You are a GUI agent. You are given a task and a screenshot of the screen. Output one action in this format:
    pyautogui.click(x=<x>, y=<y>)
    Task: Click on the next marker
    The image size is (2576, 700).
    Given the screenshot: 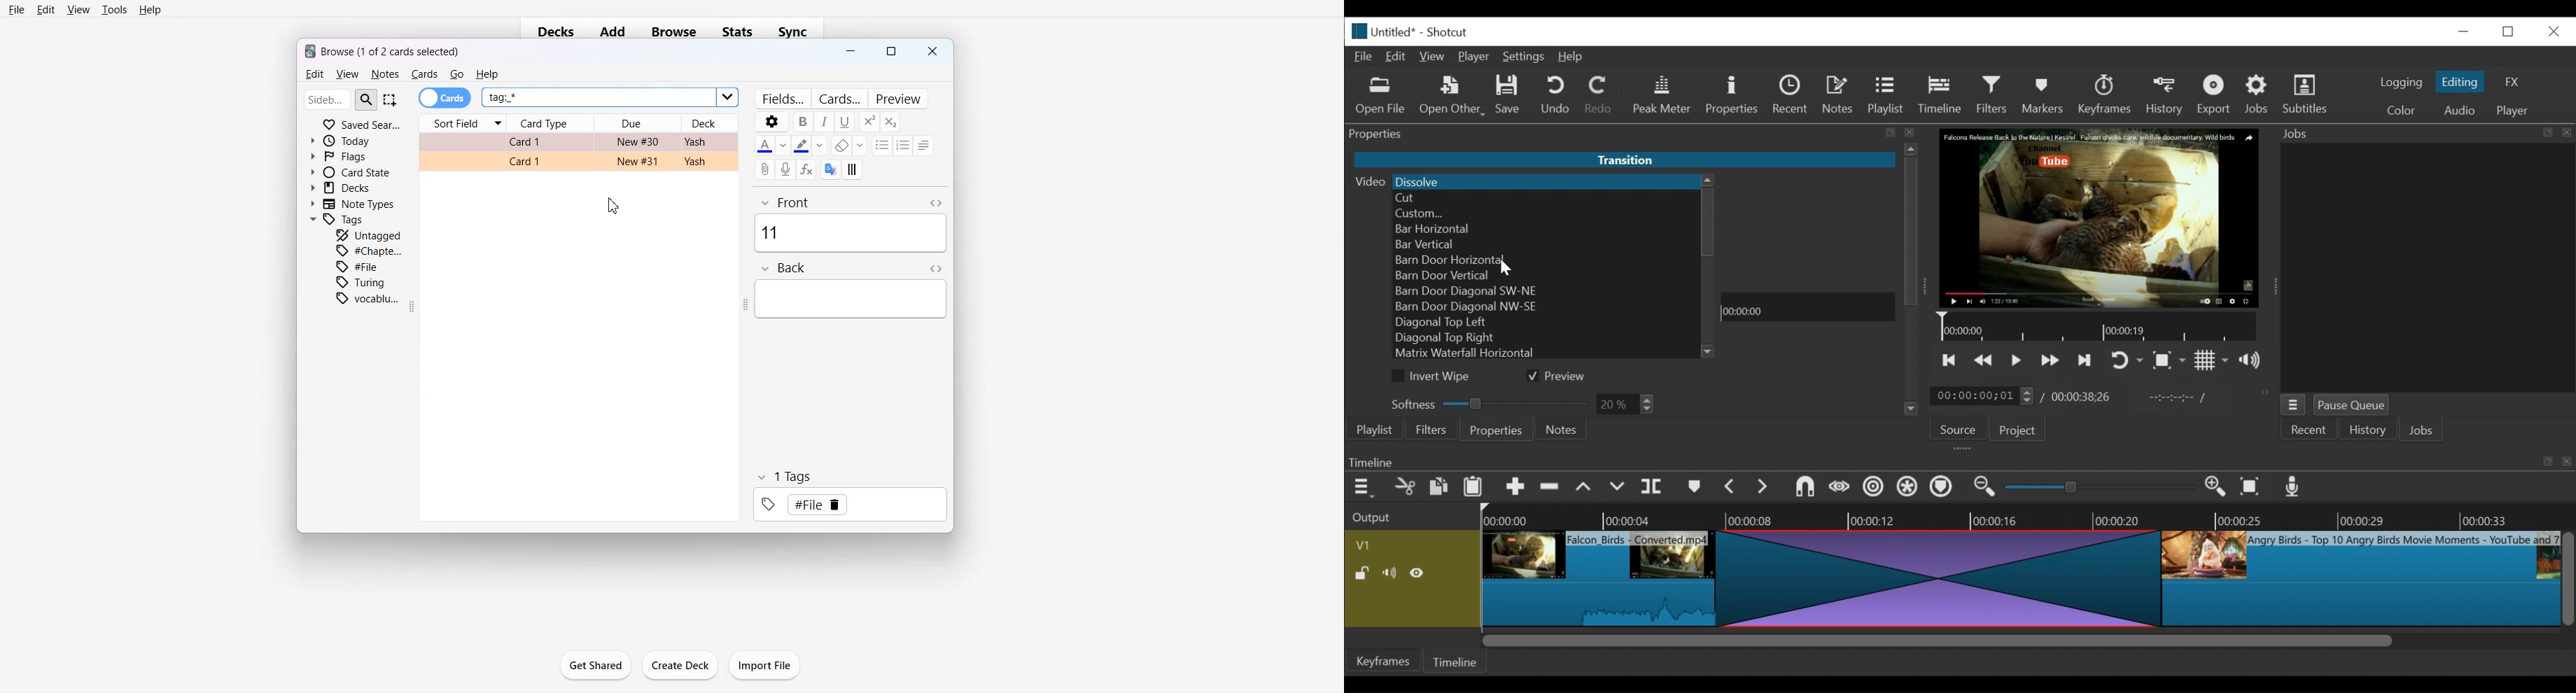 What is the action you would take?
    pyautogui.click(x=1765, y=488)
    